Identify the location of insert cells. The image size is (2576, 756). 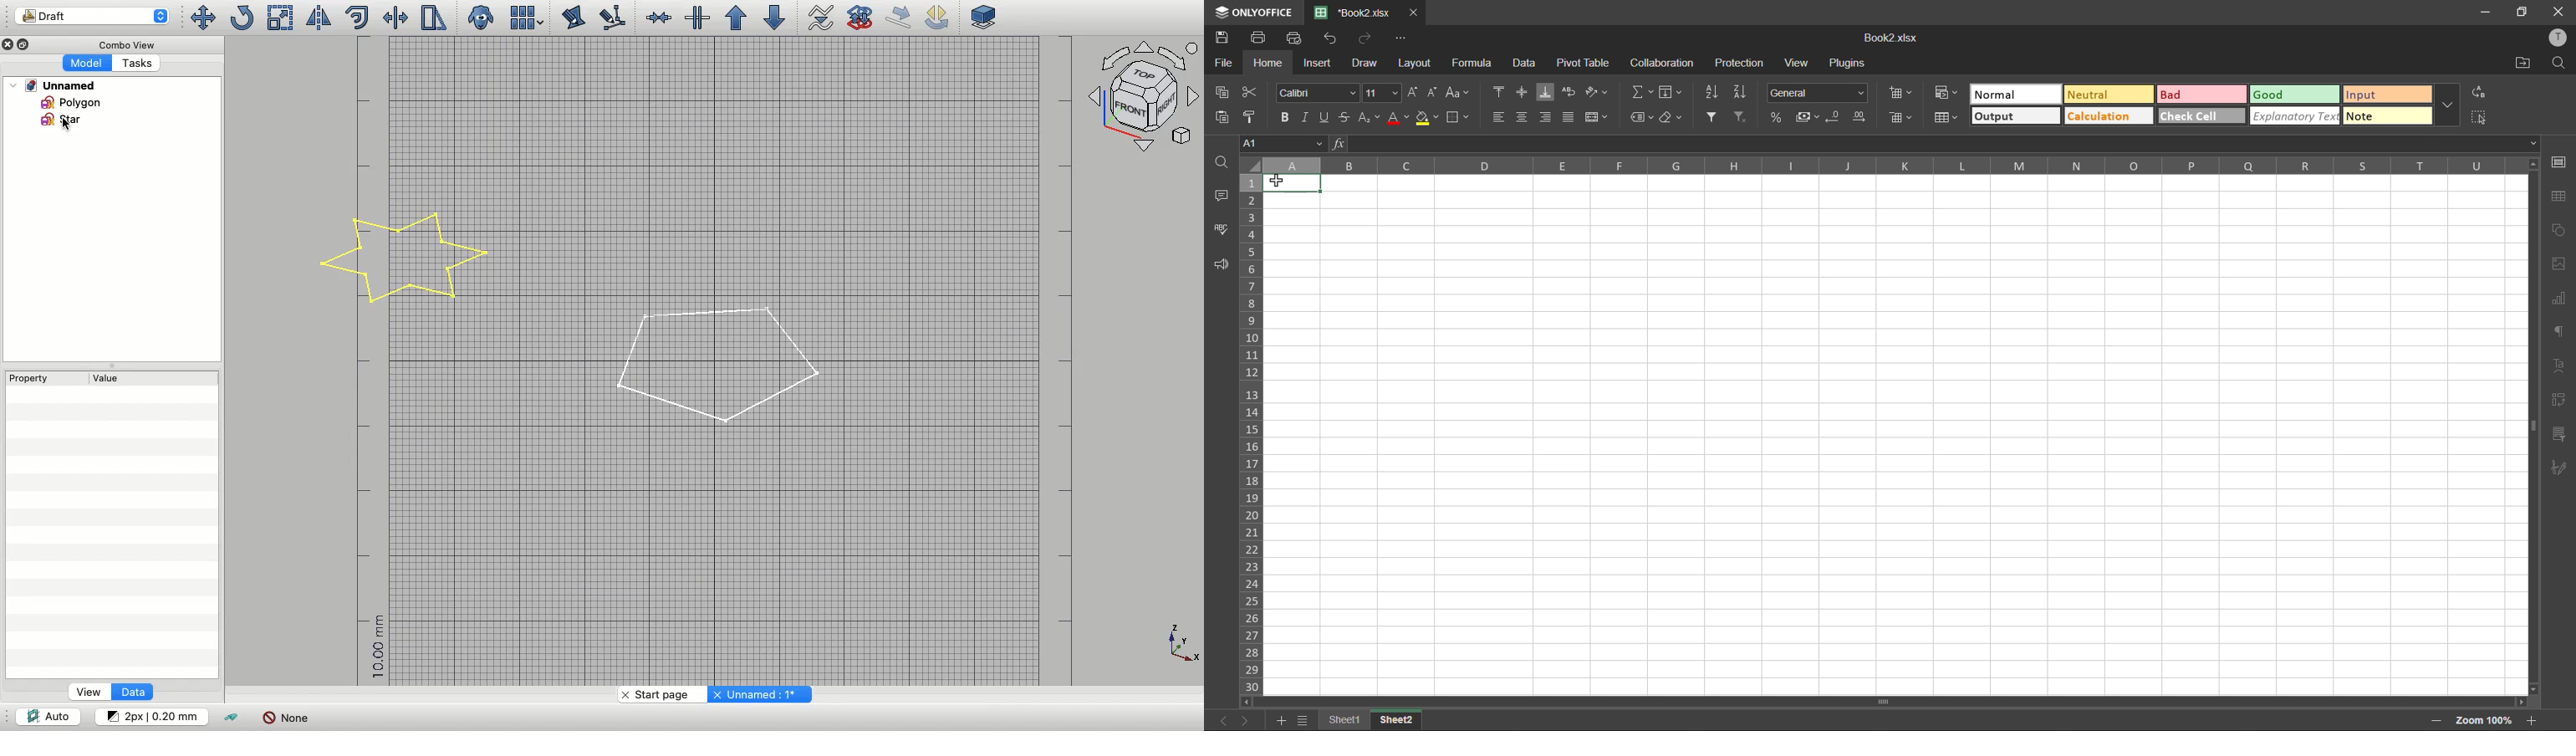
(1905, 94).